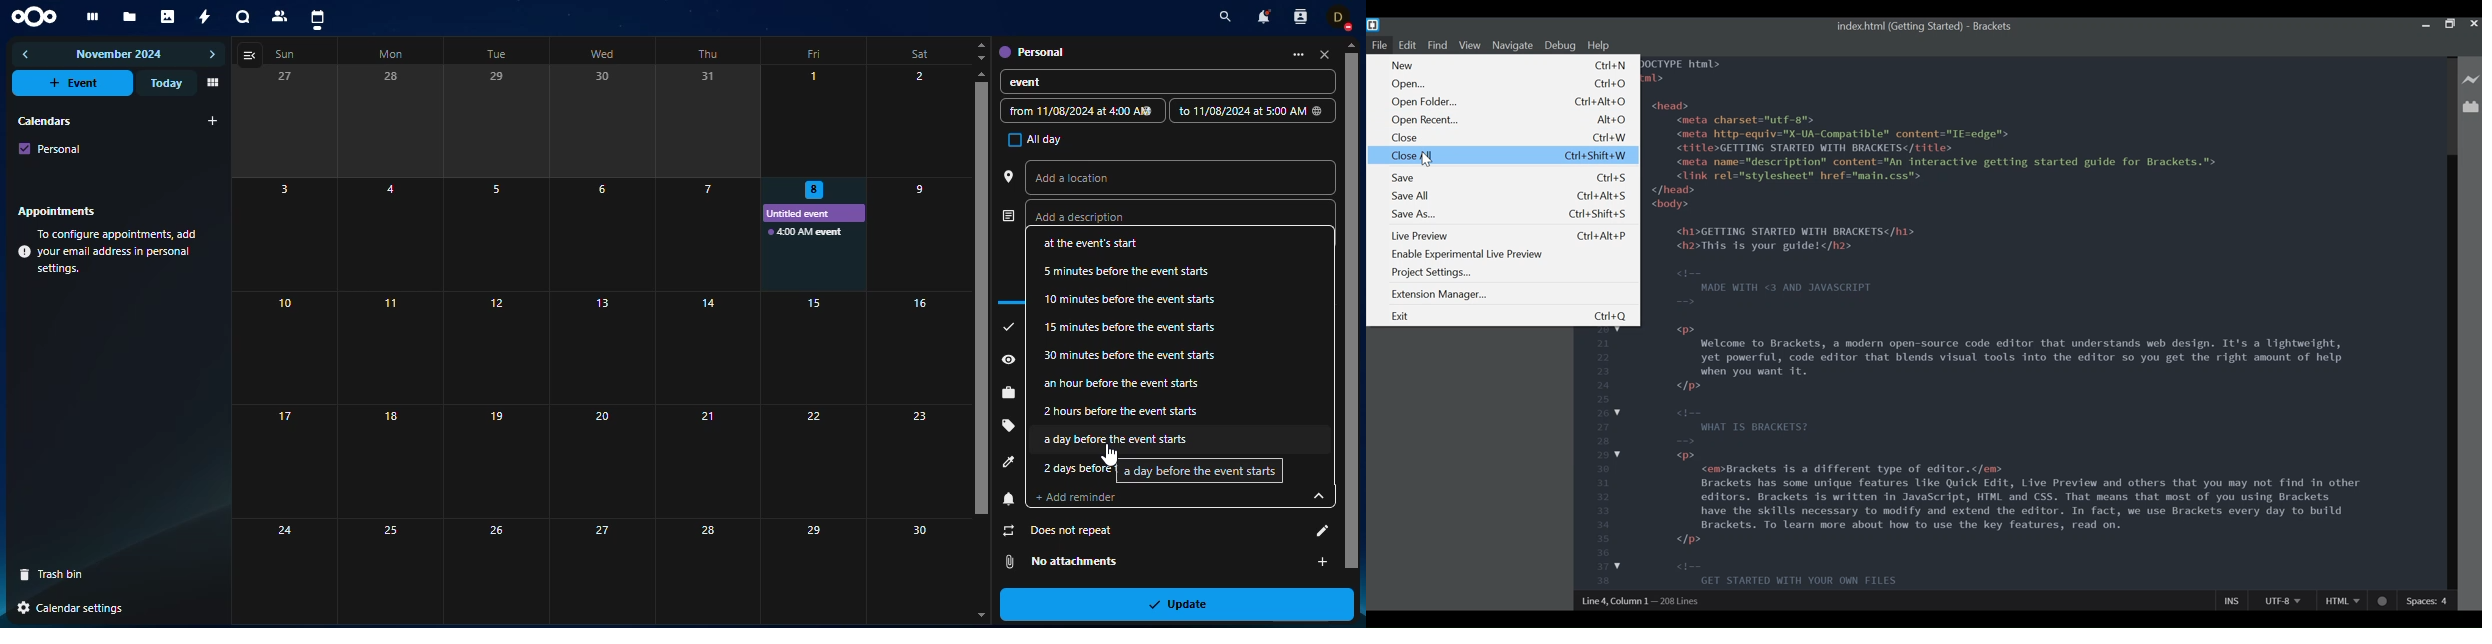 The image size is (2492, 644). What do you see at coordinates (1319, 562) in the screenshot?
I see `Add` at bounding box center [1319, 562].